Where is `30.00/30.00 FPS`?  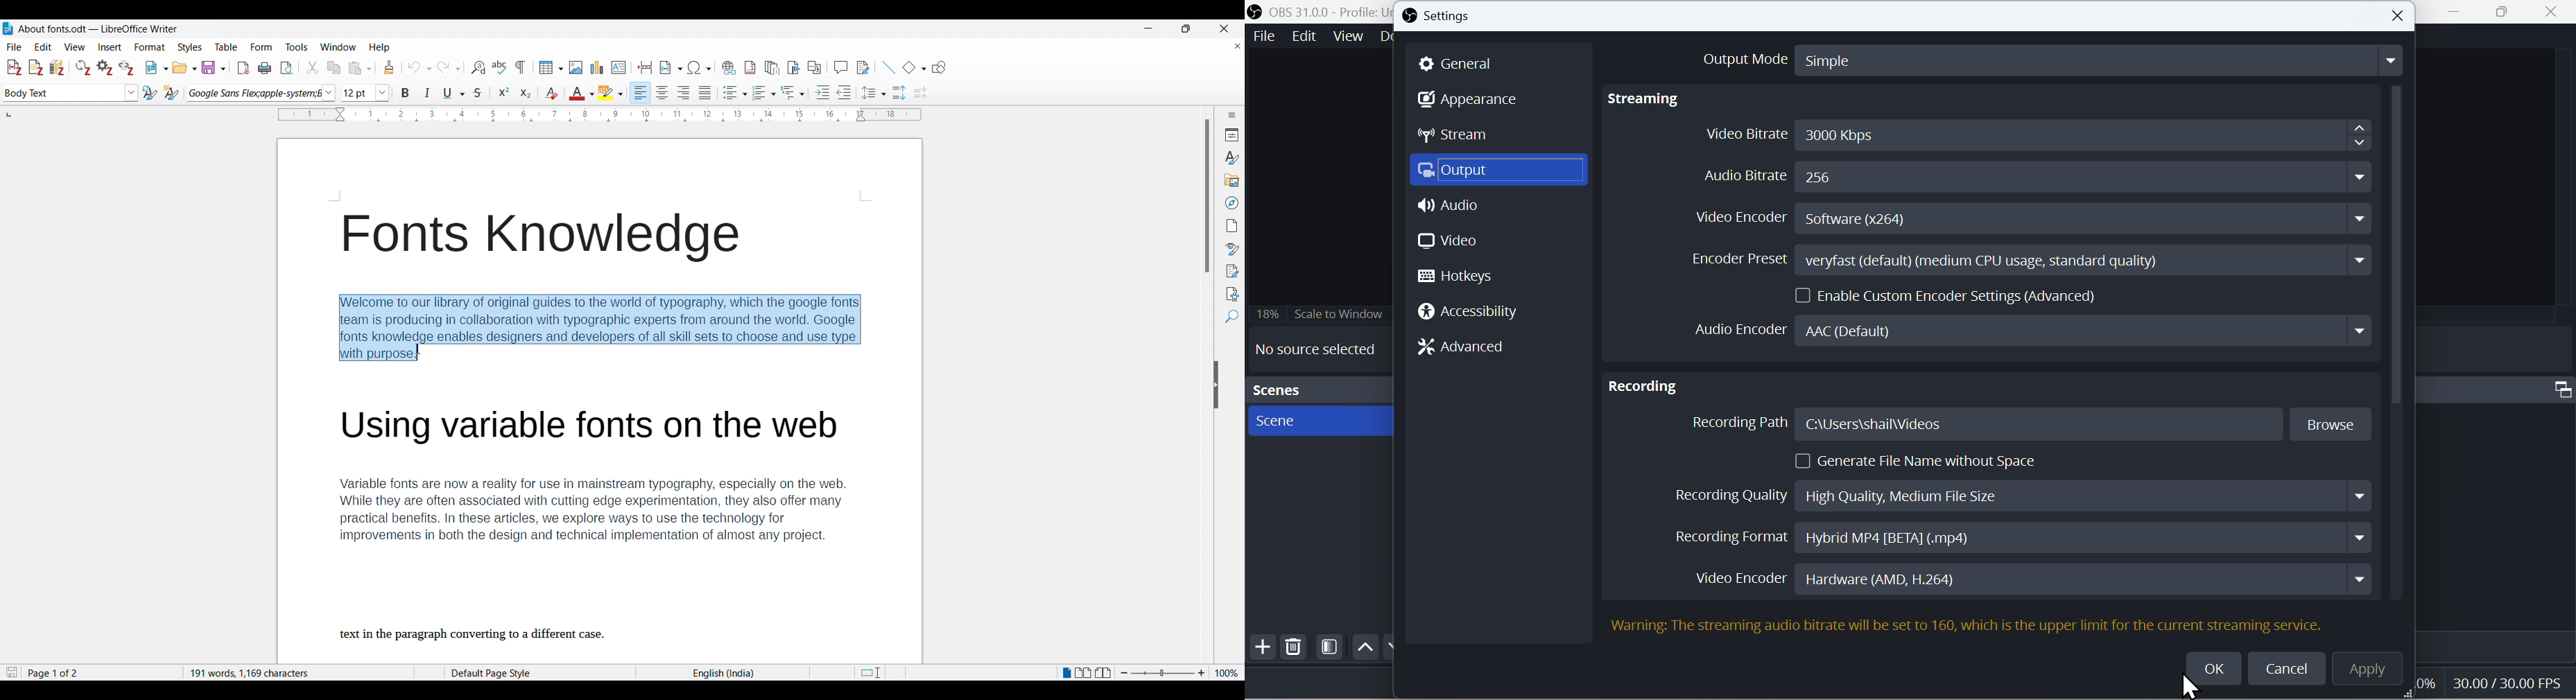
30.00/30.00 FPS is located at coordinates (2502, 682).